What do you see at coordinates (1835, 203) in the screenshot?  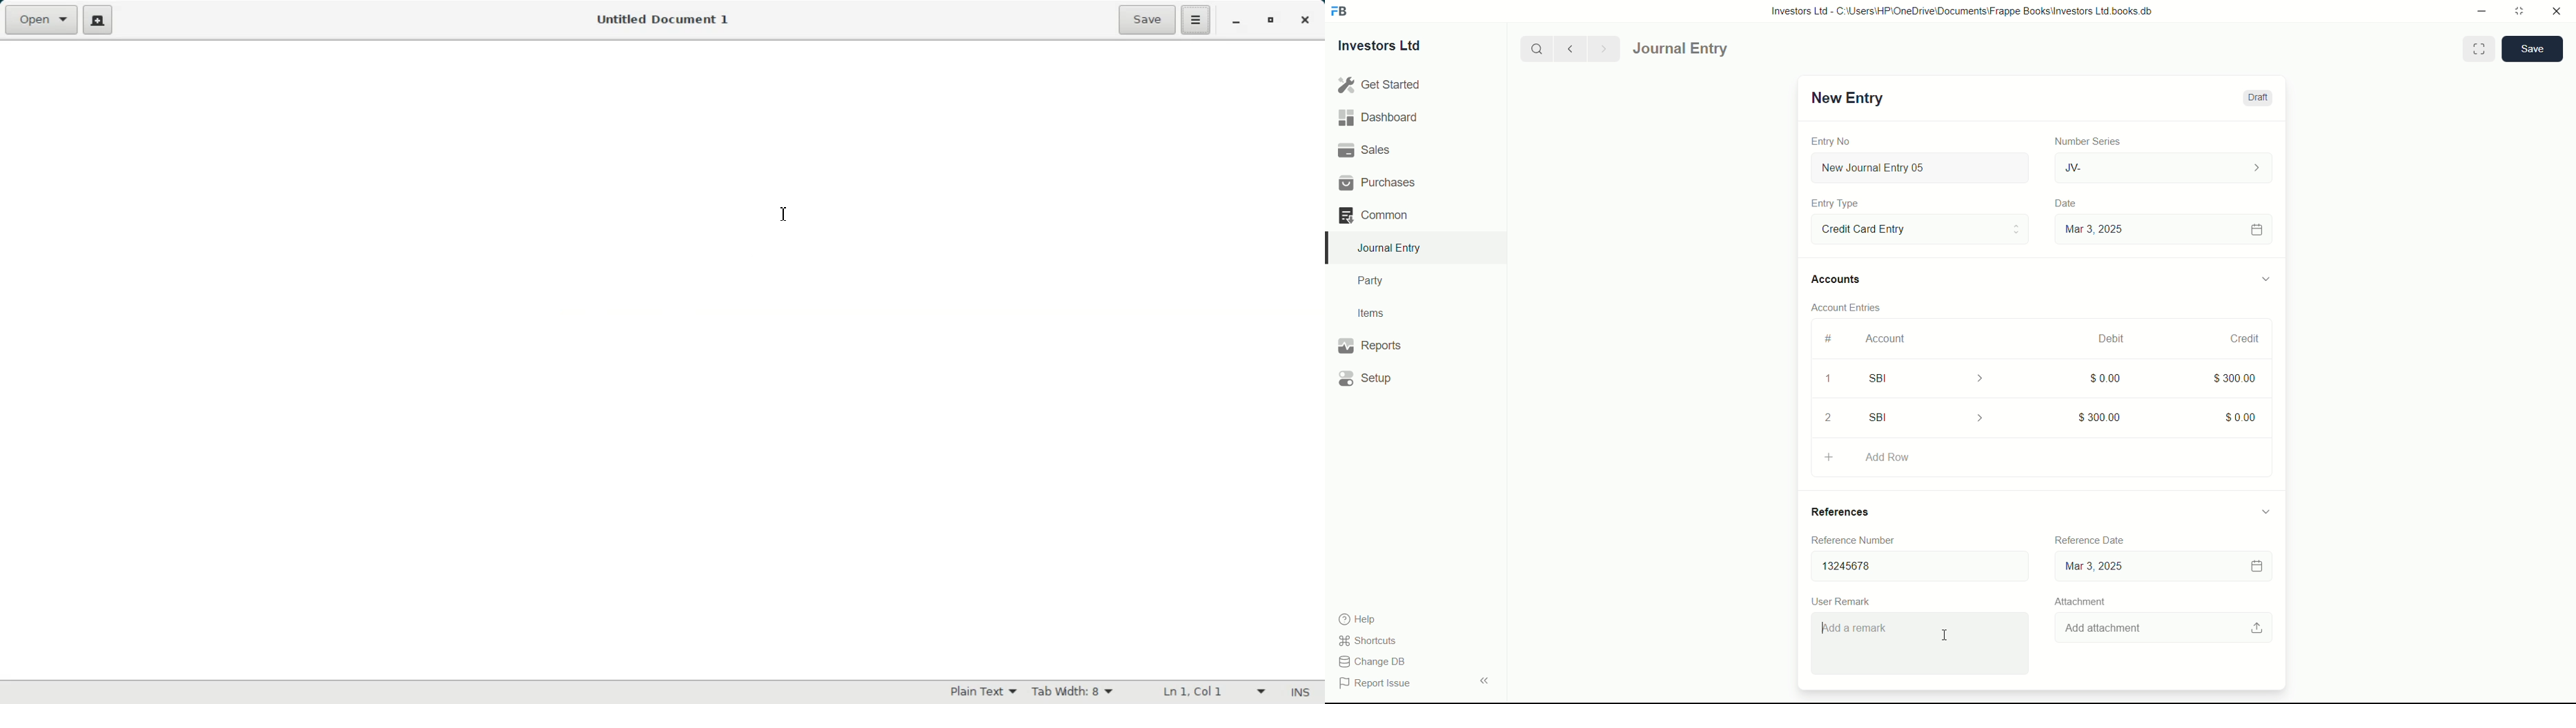 I see `Entry Type` at bounding box center [1835, 203].